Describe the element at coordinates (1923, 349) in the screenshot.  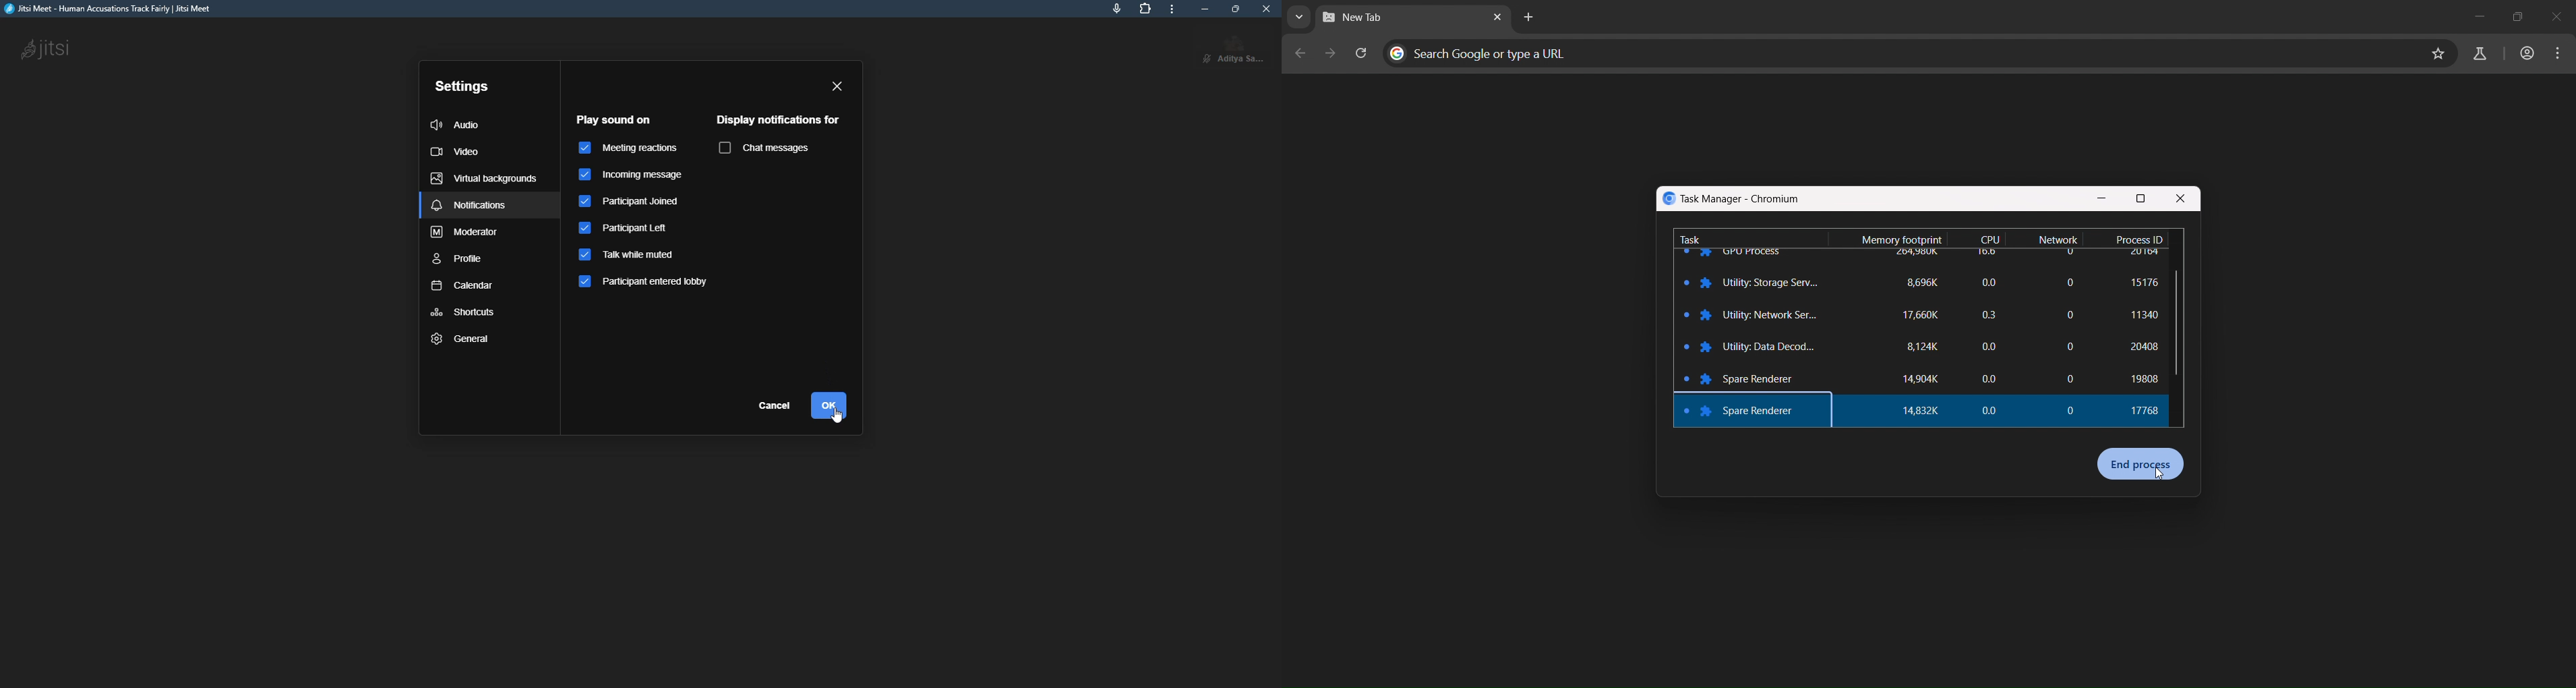
I see `8,124K` at that location.